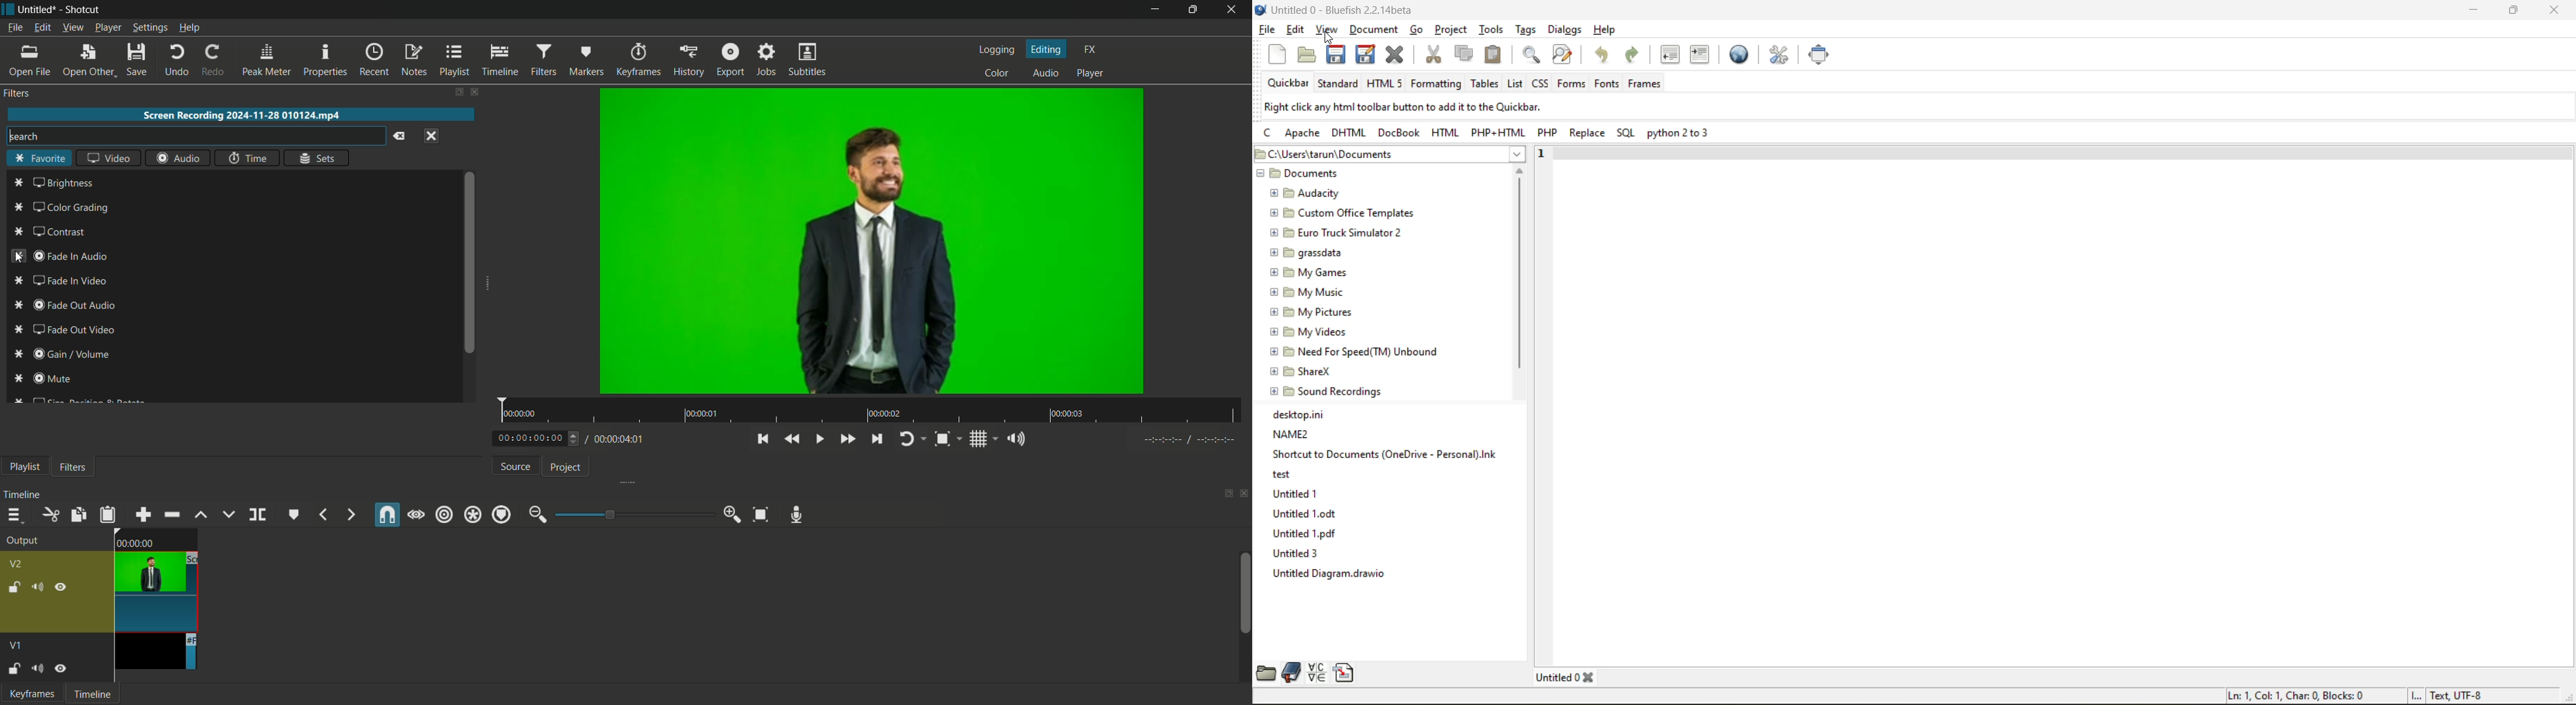 The height and width of the screenshot is (728, 2576). Describe the element at coordinates (399, 136) in the screenshot. I see `clear search` at that location.